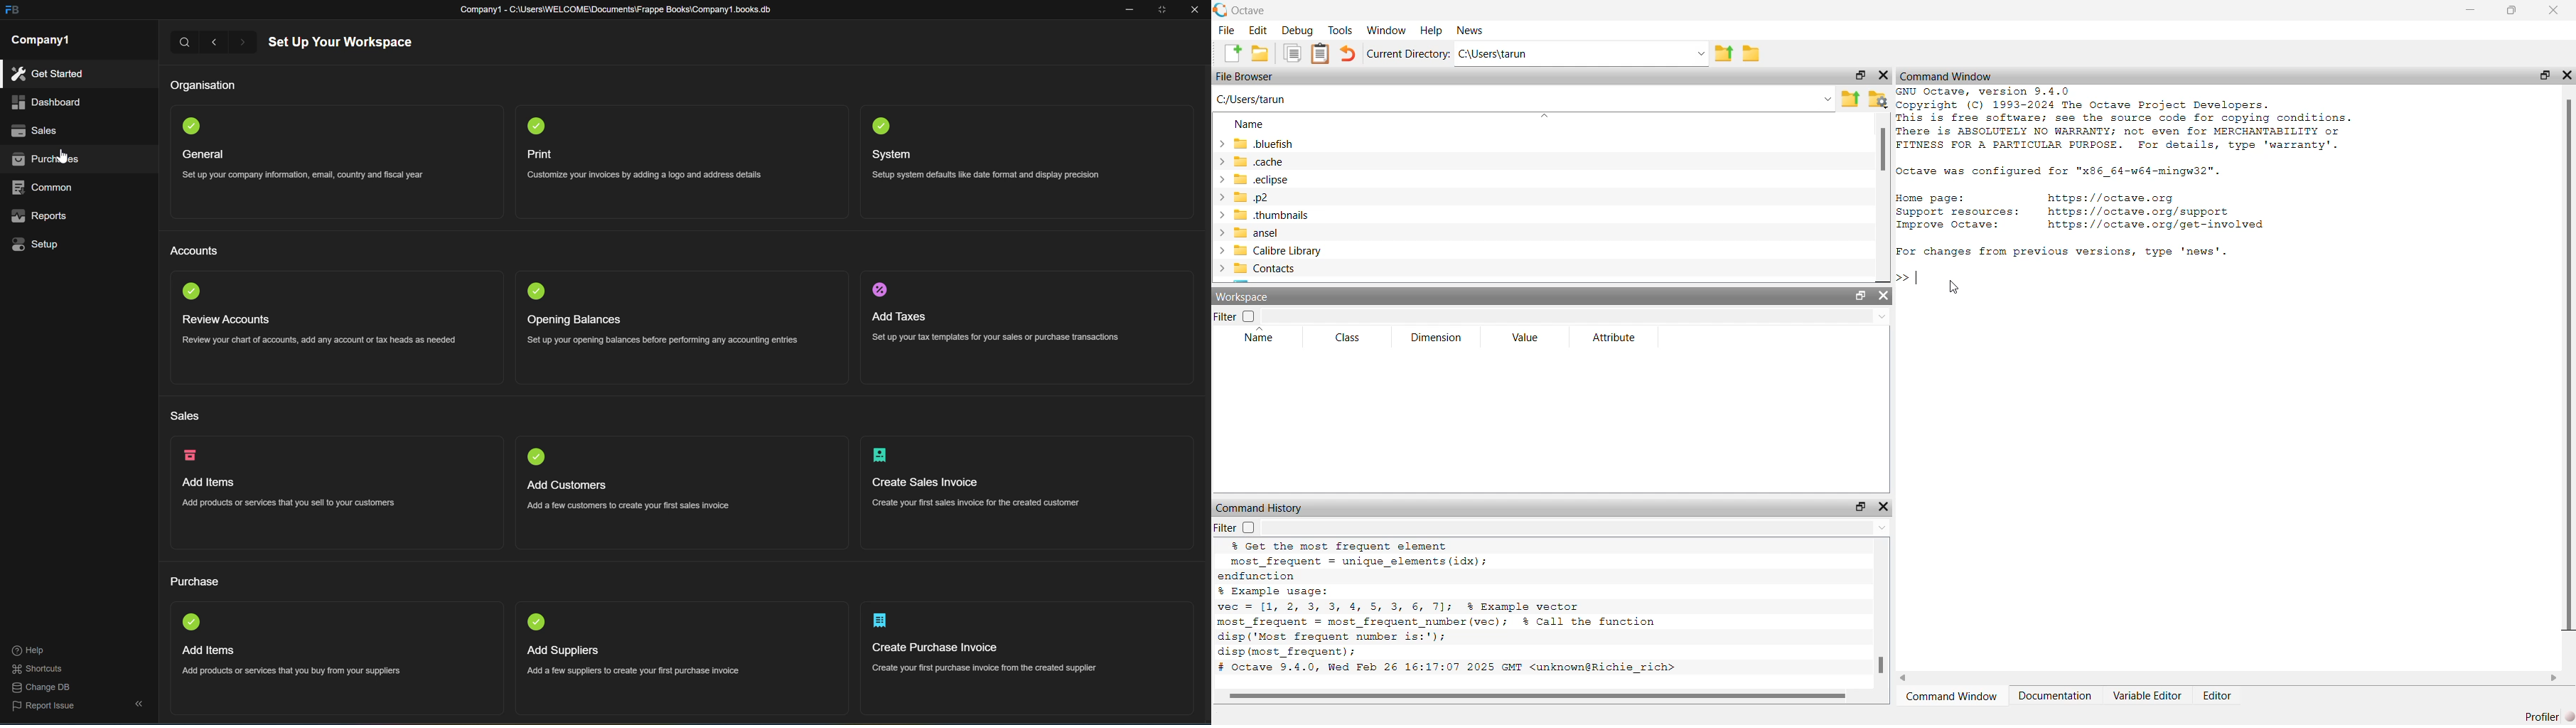 The image size is (2576, 728). I want to click on create your first purchase invoice from the created supplier, so click(986, 667).